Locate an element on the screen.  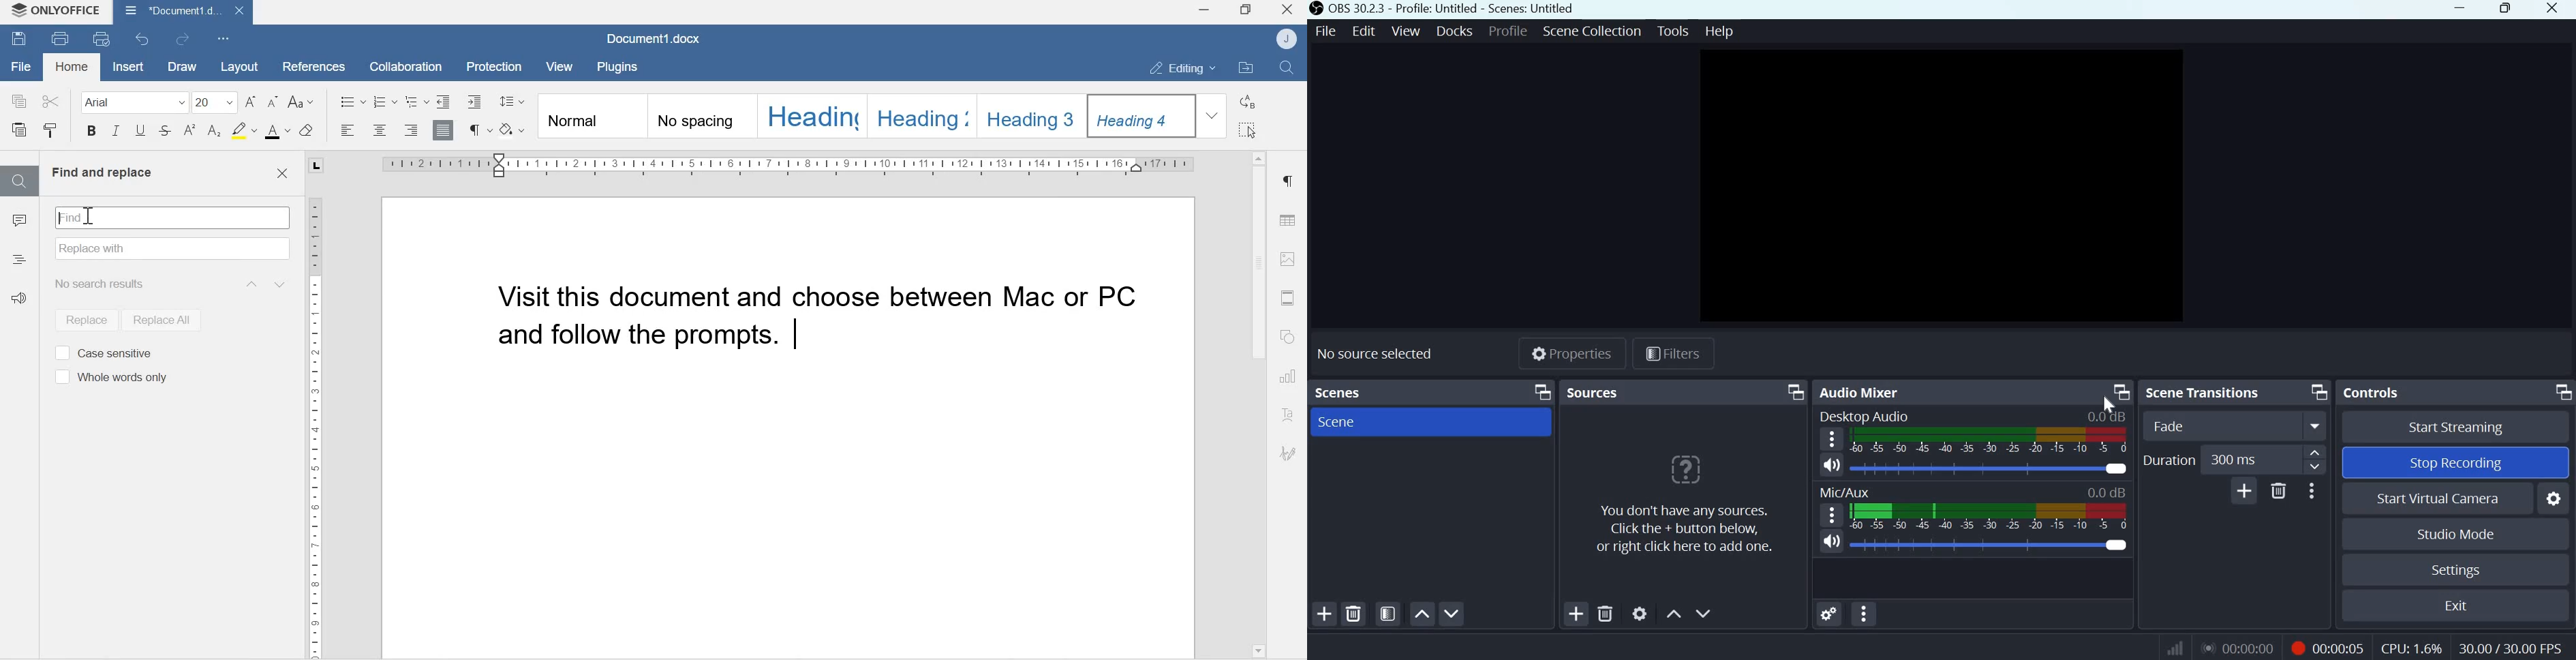
Dock Options icon is located at coordinates (2122, 392).